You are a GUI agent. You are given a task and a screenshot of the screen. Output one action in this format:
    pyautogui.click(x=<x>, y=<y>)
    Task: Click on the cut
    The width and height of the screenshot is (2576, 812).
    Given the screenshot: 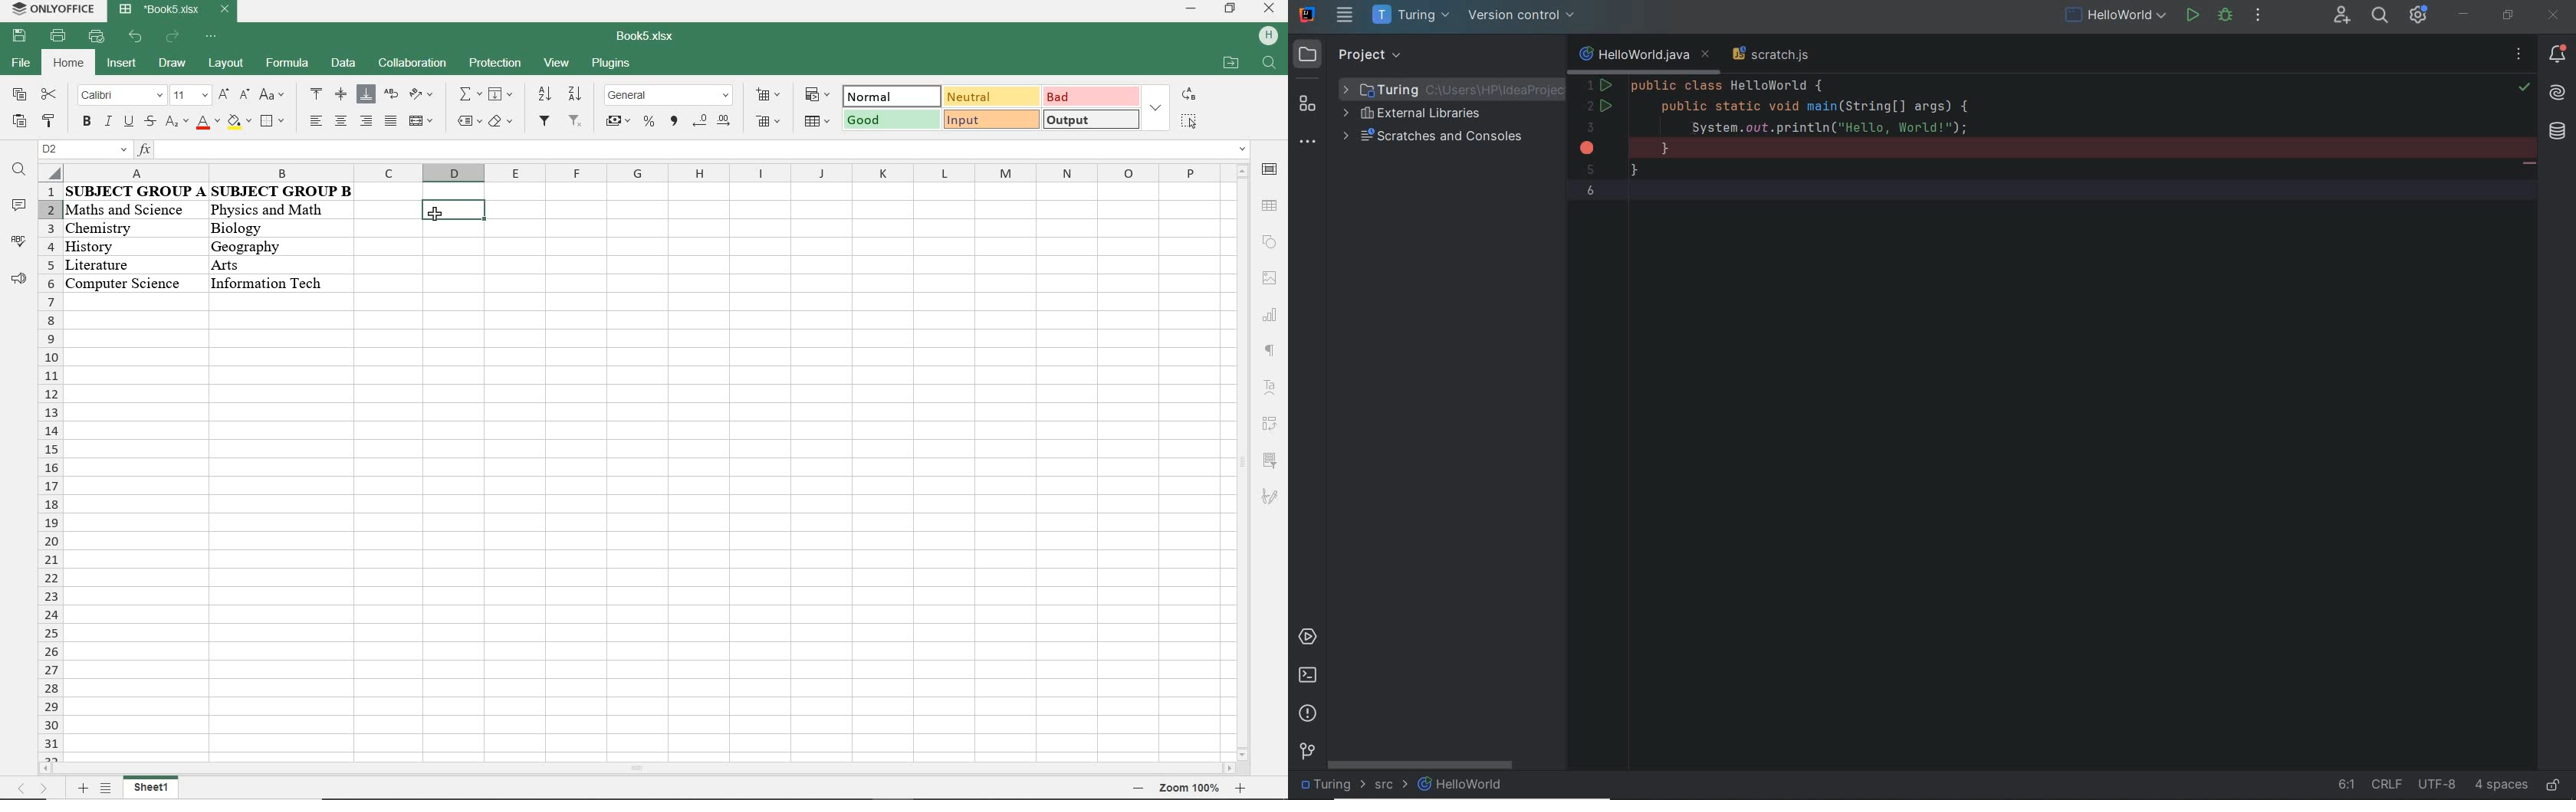 What is the action you would take?
    pyautogui.click(x=49, y=93)
    